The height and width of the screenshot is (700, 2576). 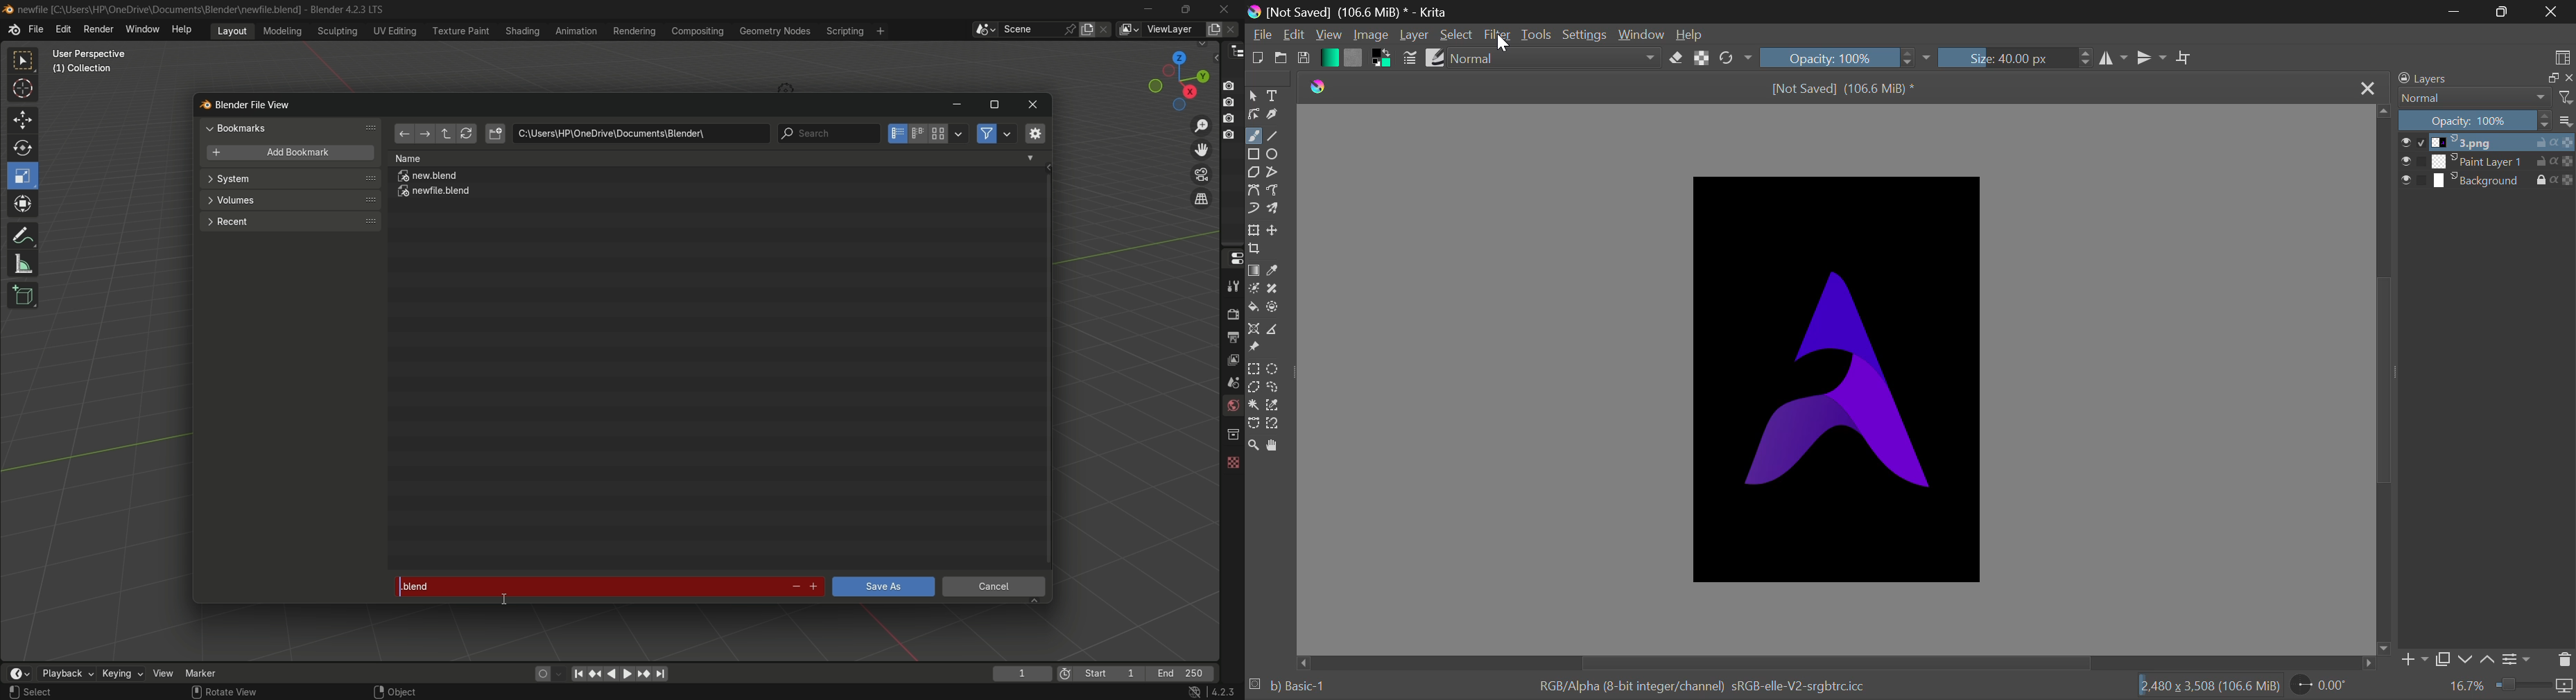 I want to click on Polylines, so click(x=1273, y=174).